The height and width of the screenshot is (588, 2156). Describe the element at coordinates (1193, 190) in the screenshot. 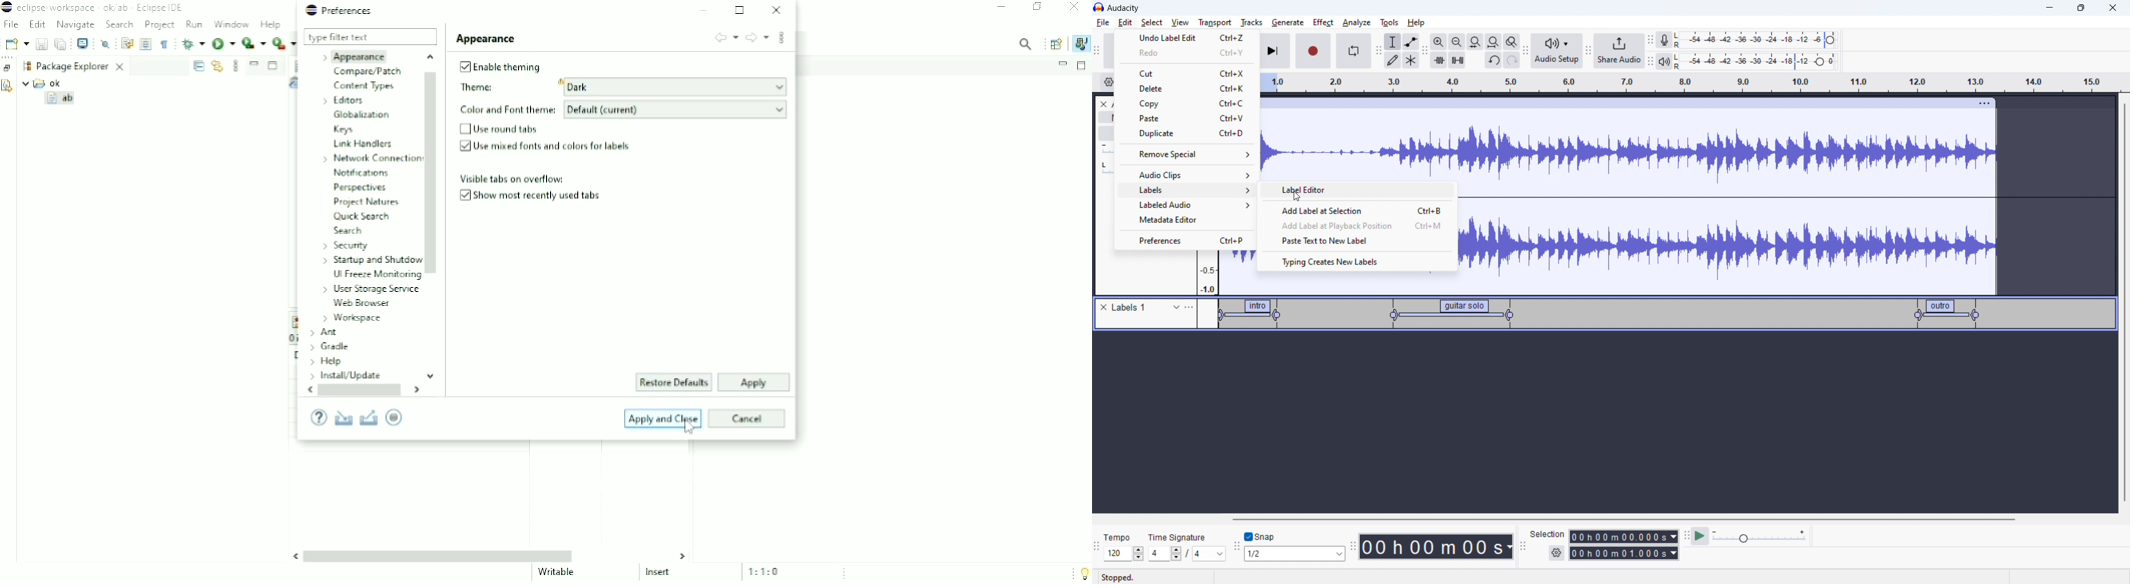

I see `Labels` at that location.